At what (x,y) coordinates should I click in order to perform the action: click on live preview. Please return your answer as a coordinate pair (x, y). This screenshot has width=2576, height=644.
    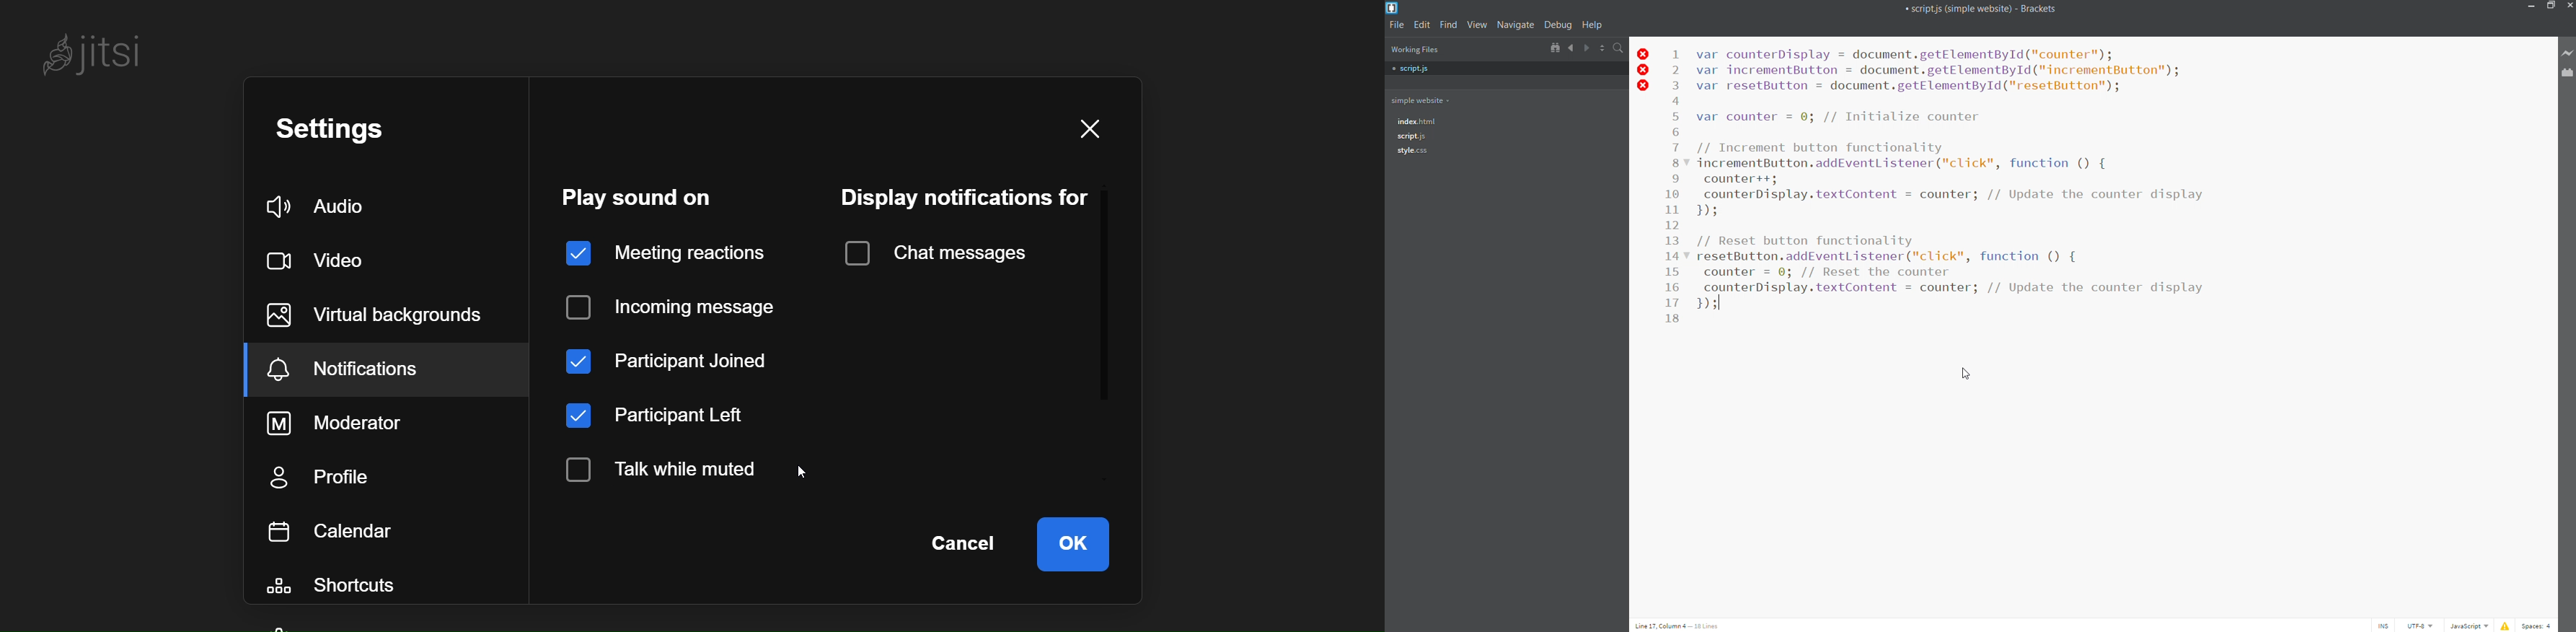
    Looking at the image, I should click on (2566, 54).